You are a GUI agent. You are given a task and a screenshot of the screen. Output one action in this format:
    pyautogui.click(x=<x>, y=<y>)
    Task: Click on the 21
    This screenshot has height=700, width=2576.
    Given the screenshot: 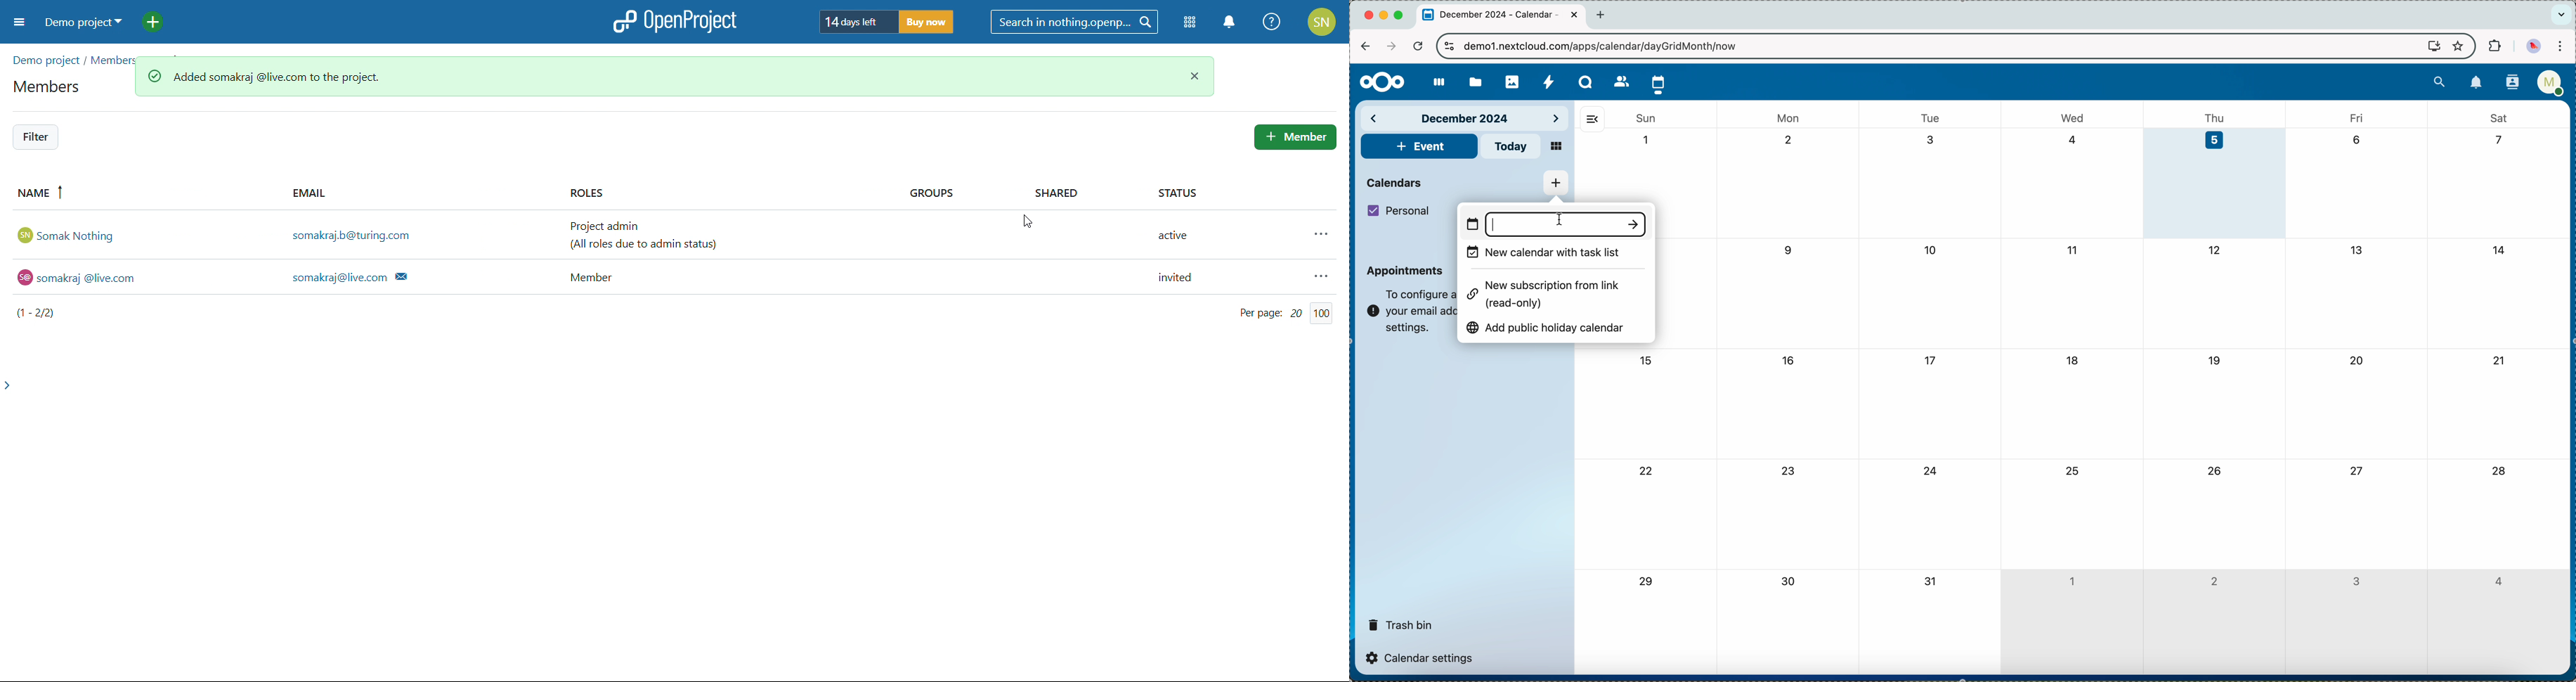 What is the action you would take?
    pyautogui.click(x=2499, y=360)
    